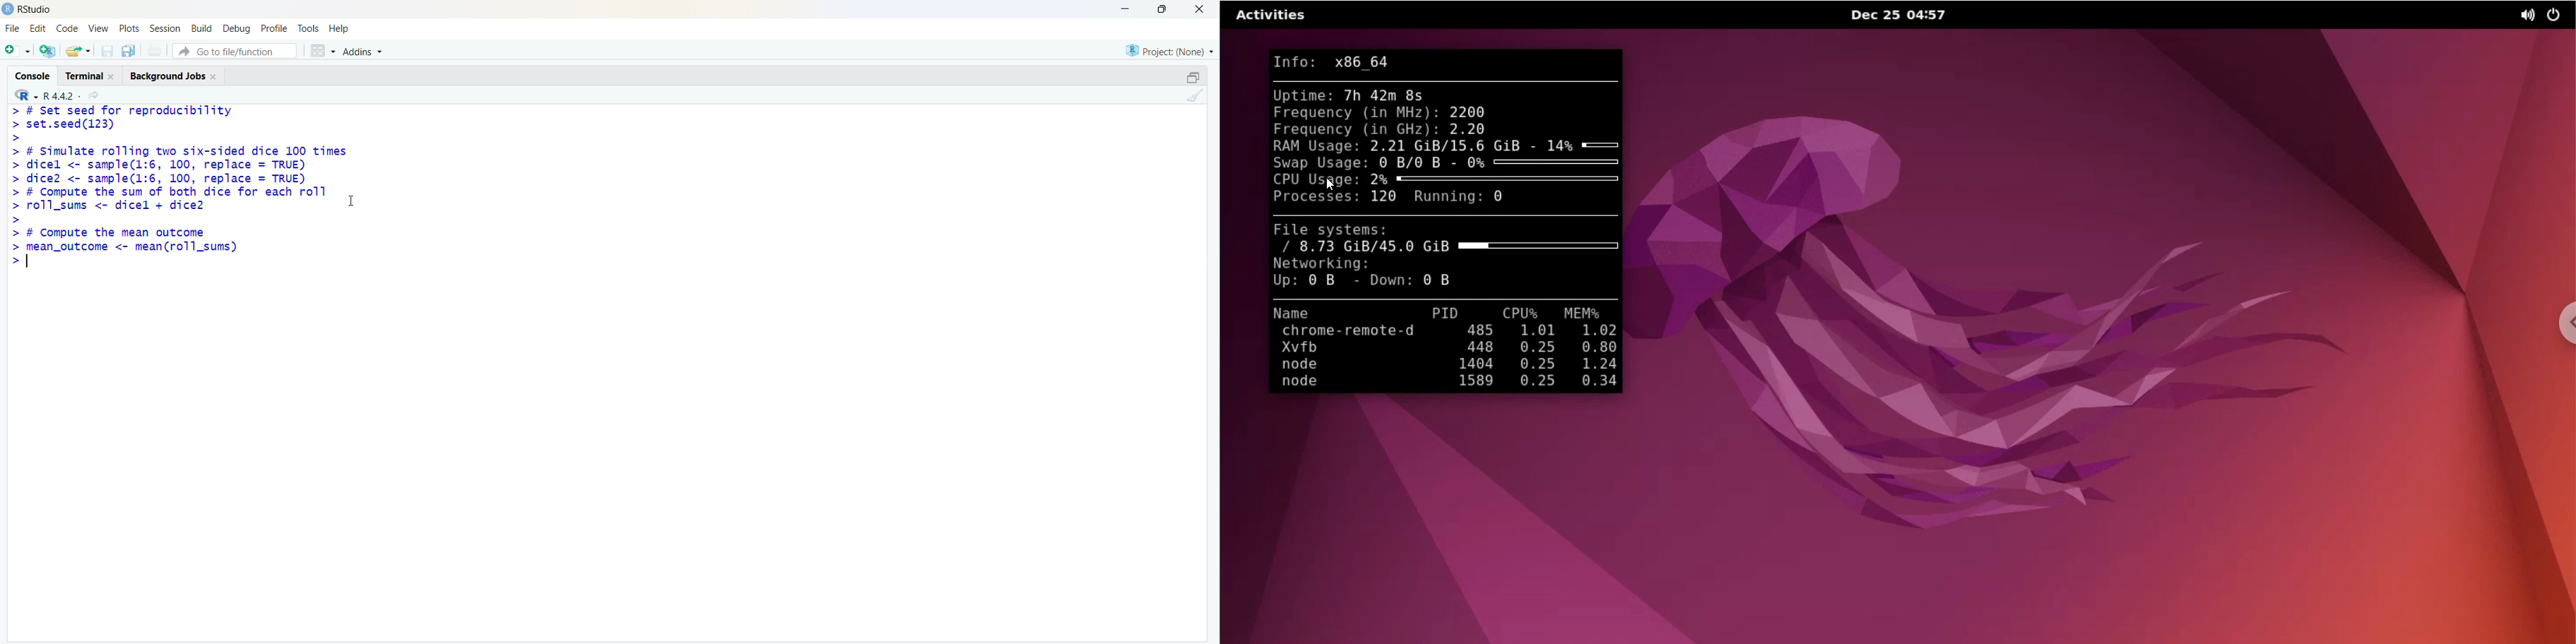 This screenshot has height=644, width=2576. What do you see at coordinates (1127, 8) in the screenshot?
I see `minimise` at bounding box center [1127, 8].